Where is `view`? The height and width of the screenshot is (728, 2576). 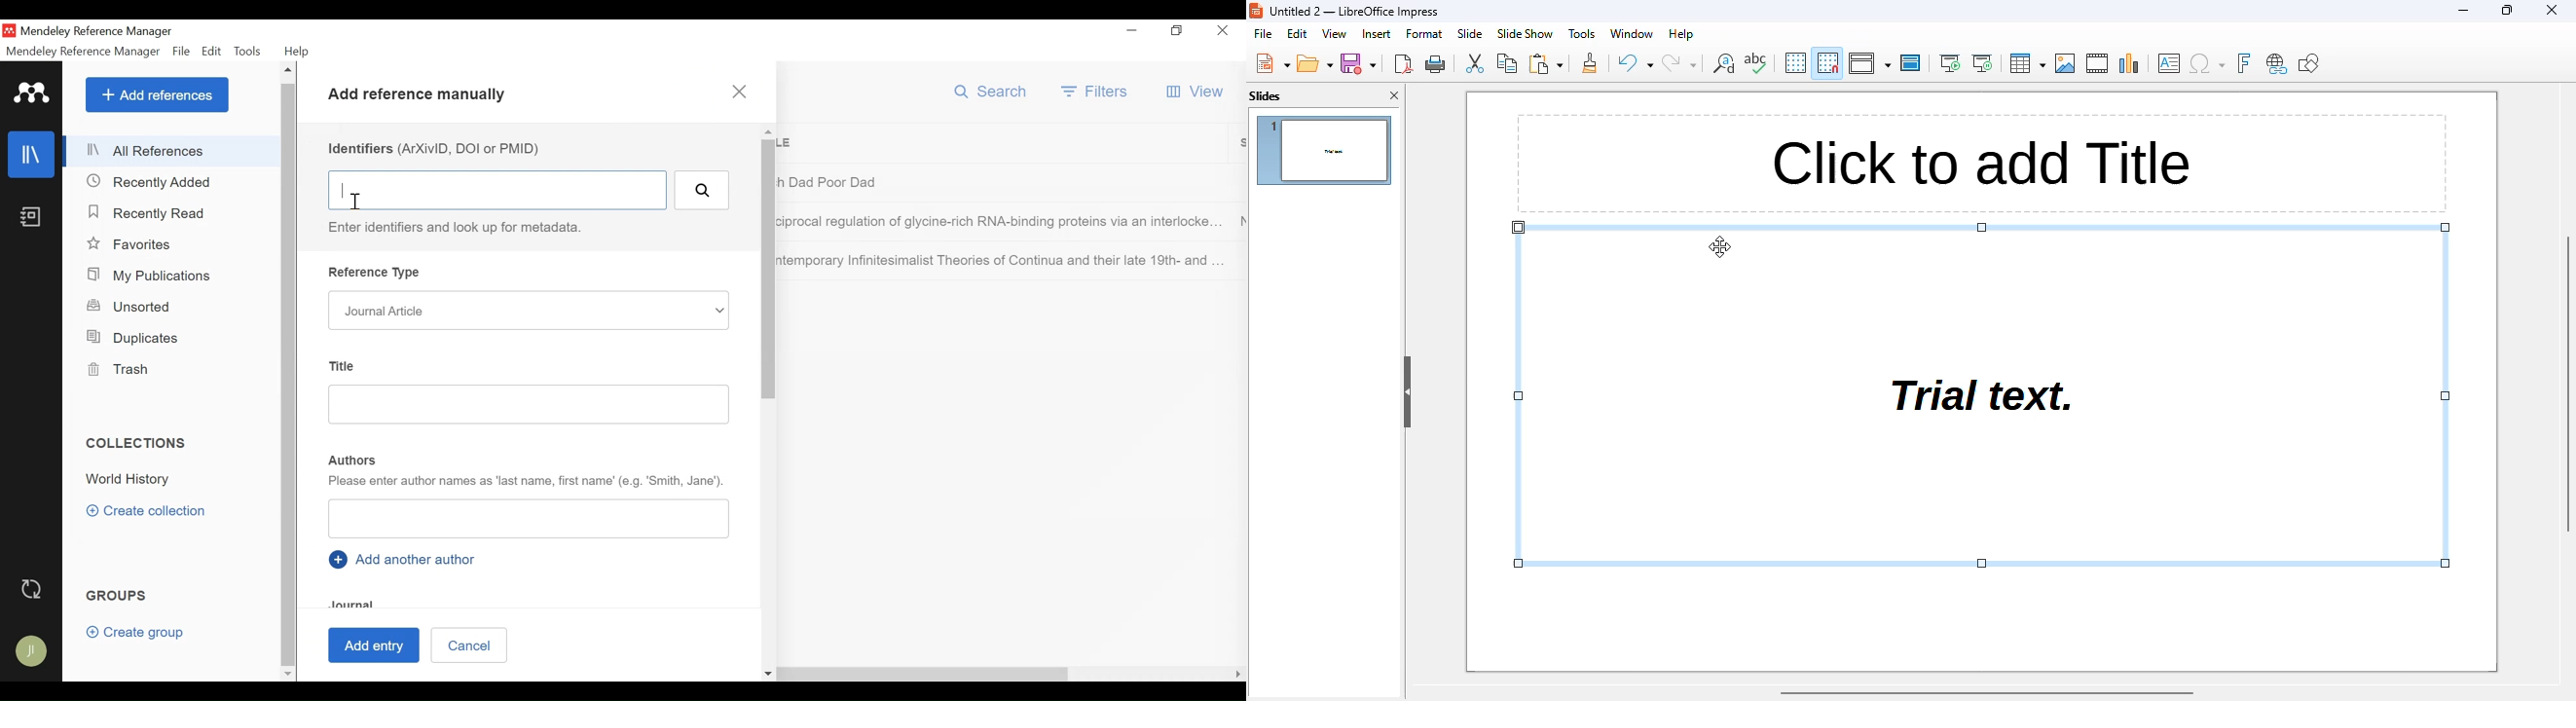 view is located at coordinates (1336, 34).